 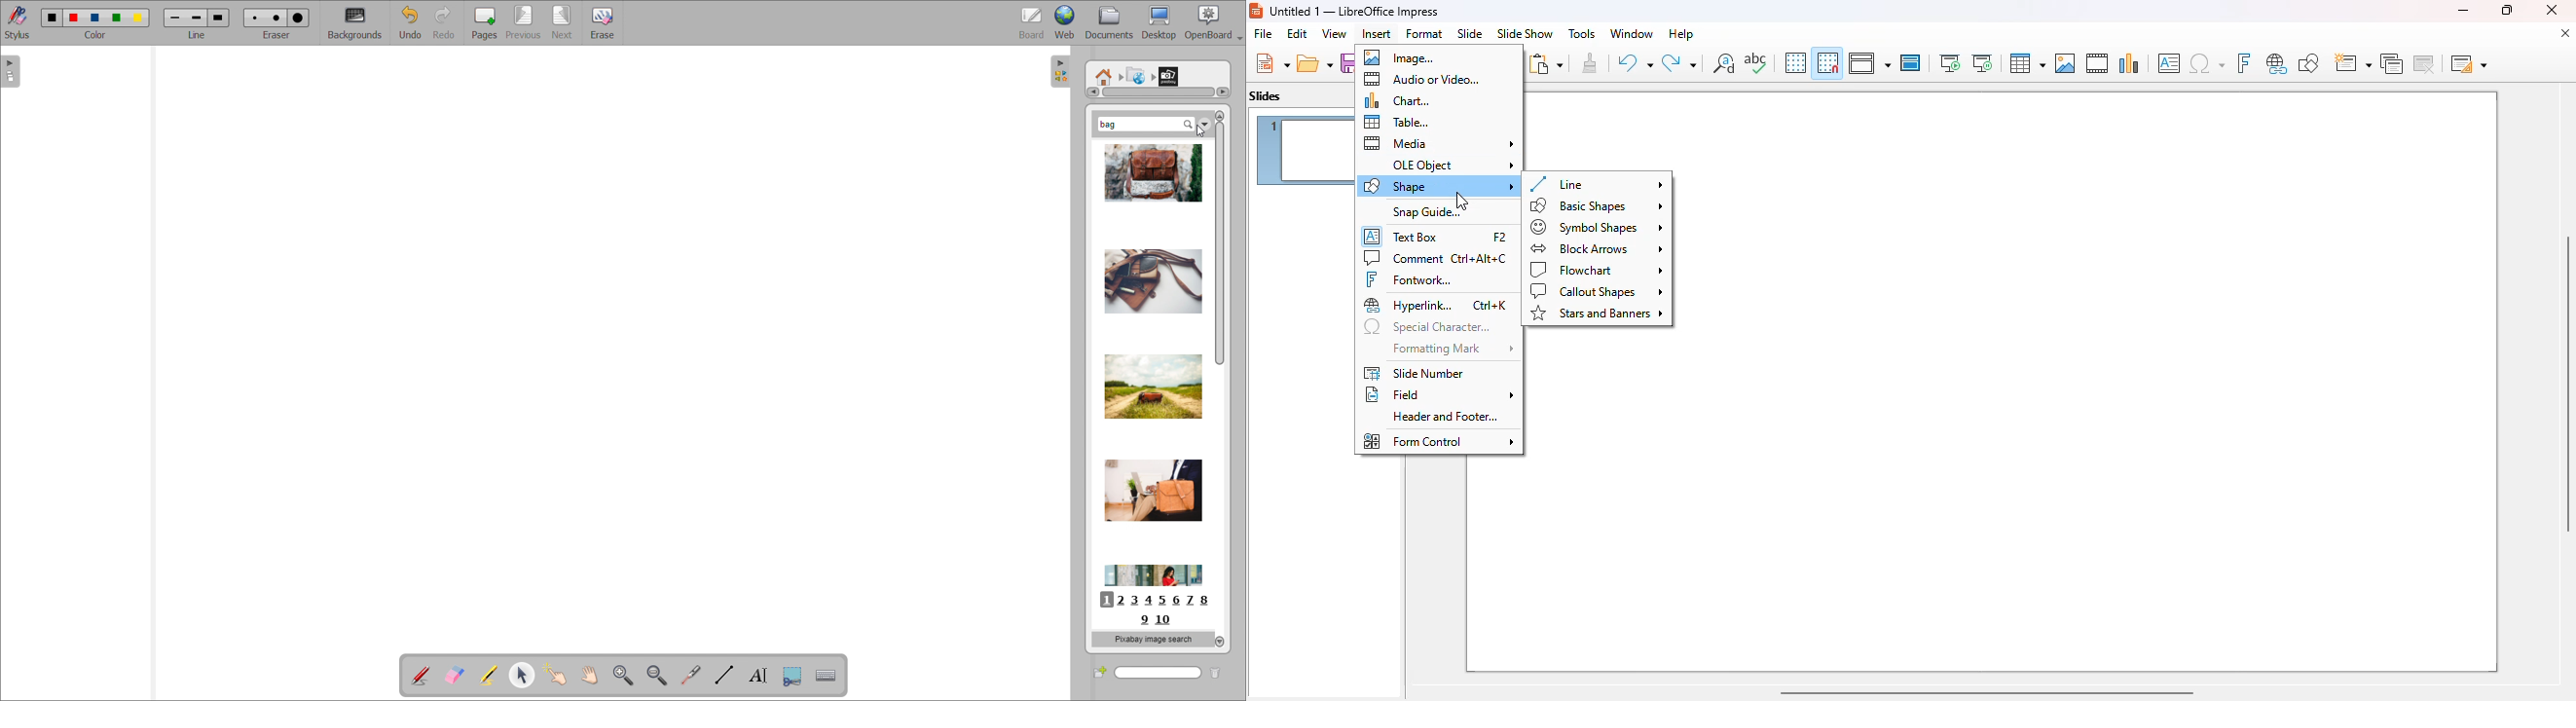 I want to click on show draw functions, so click(x=2307, y=62).